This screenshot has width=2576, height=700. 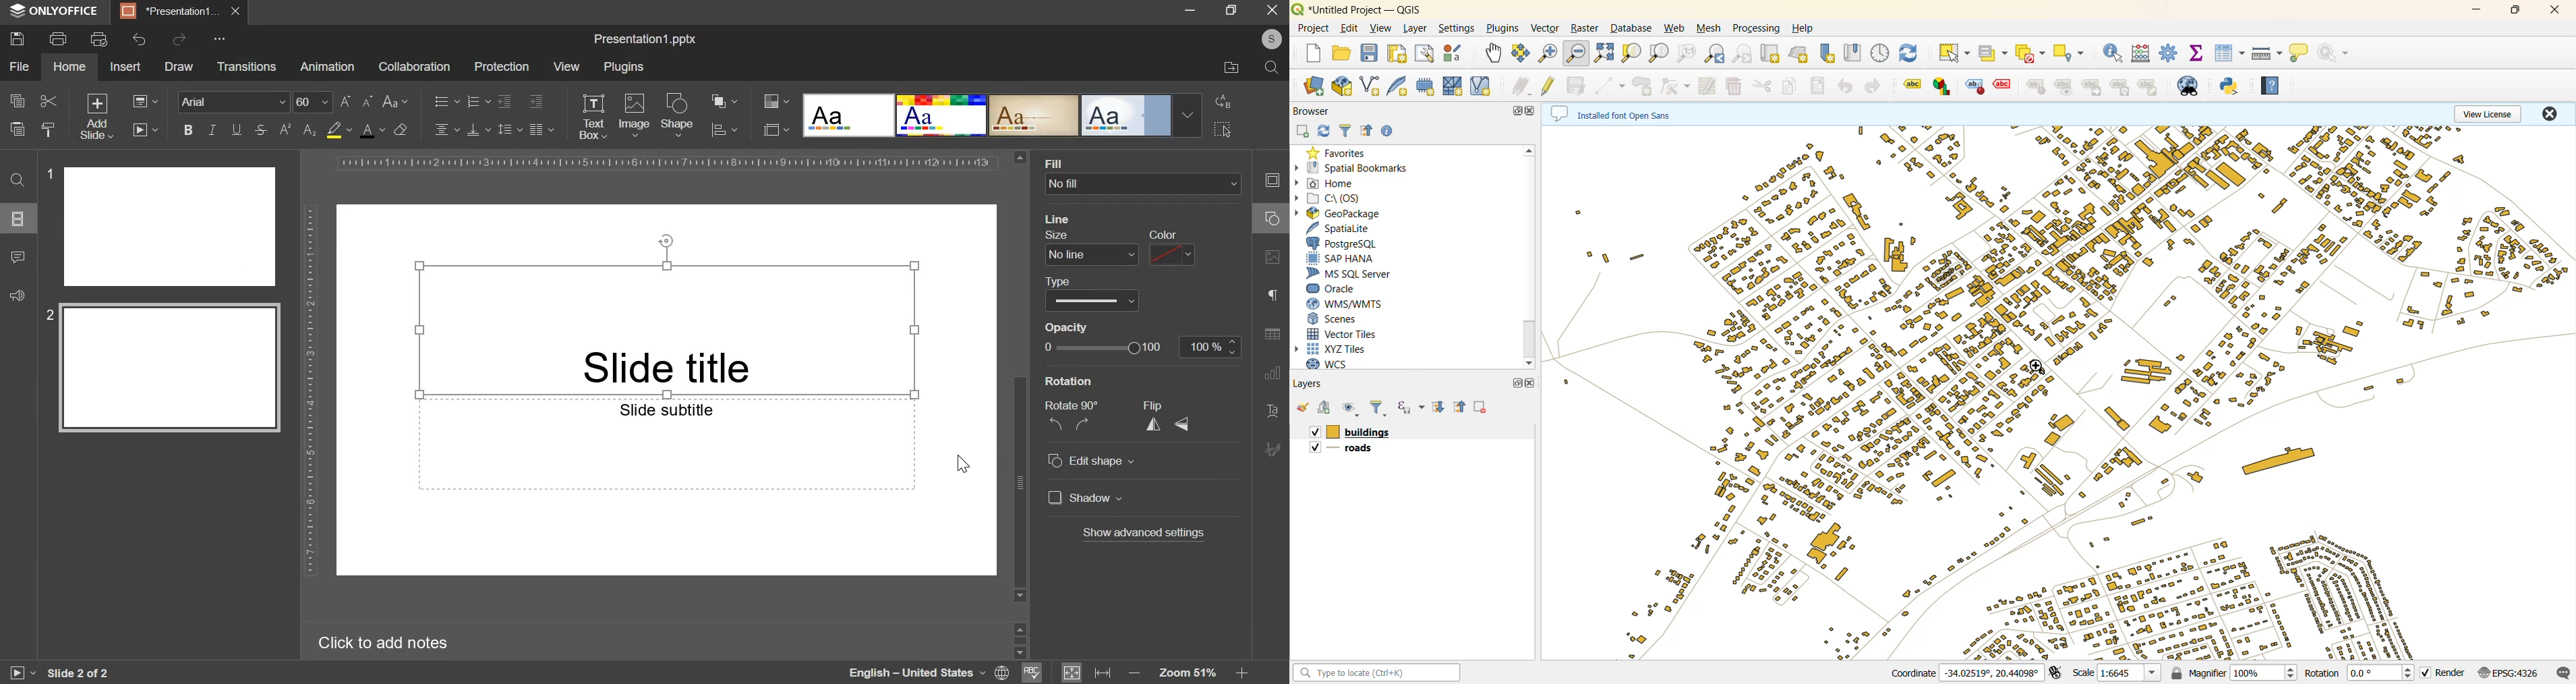 What do you see at coordinates (1223, 129) in the screenshot?
I see `select` at bounding box center [1223, 129].